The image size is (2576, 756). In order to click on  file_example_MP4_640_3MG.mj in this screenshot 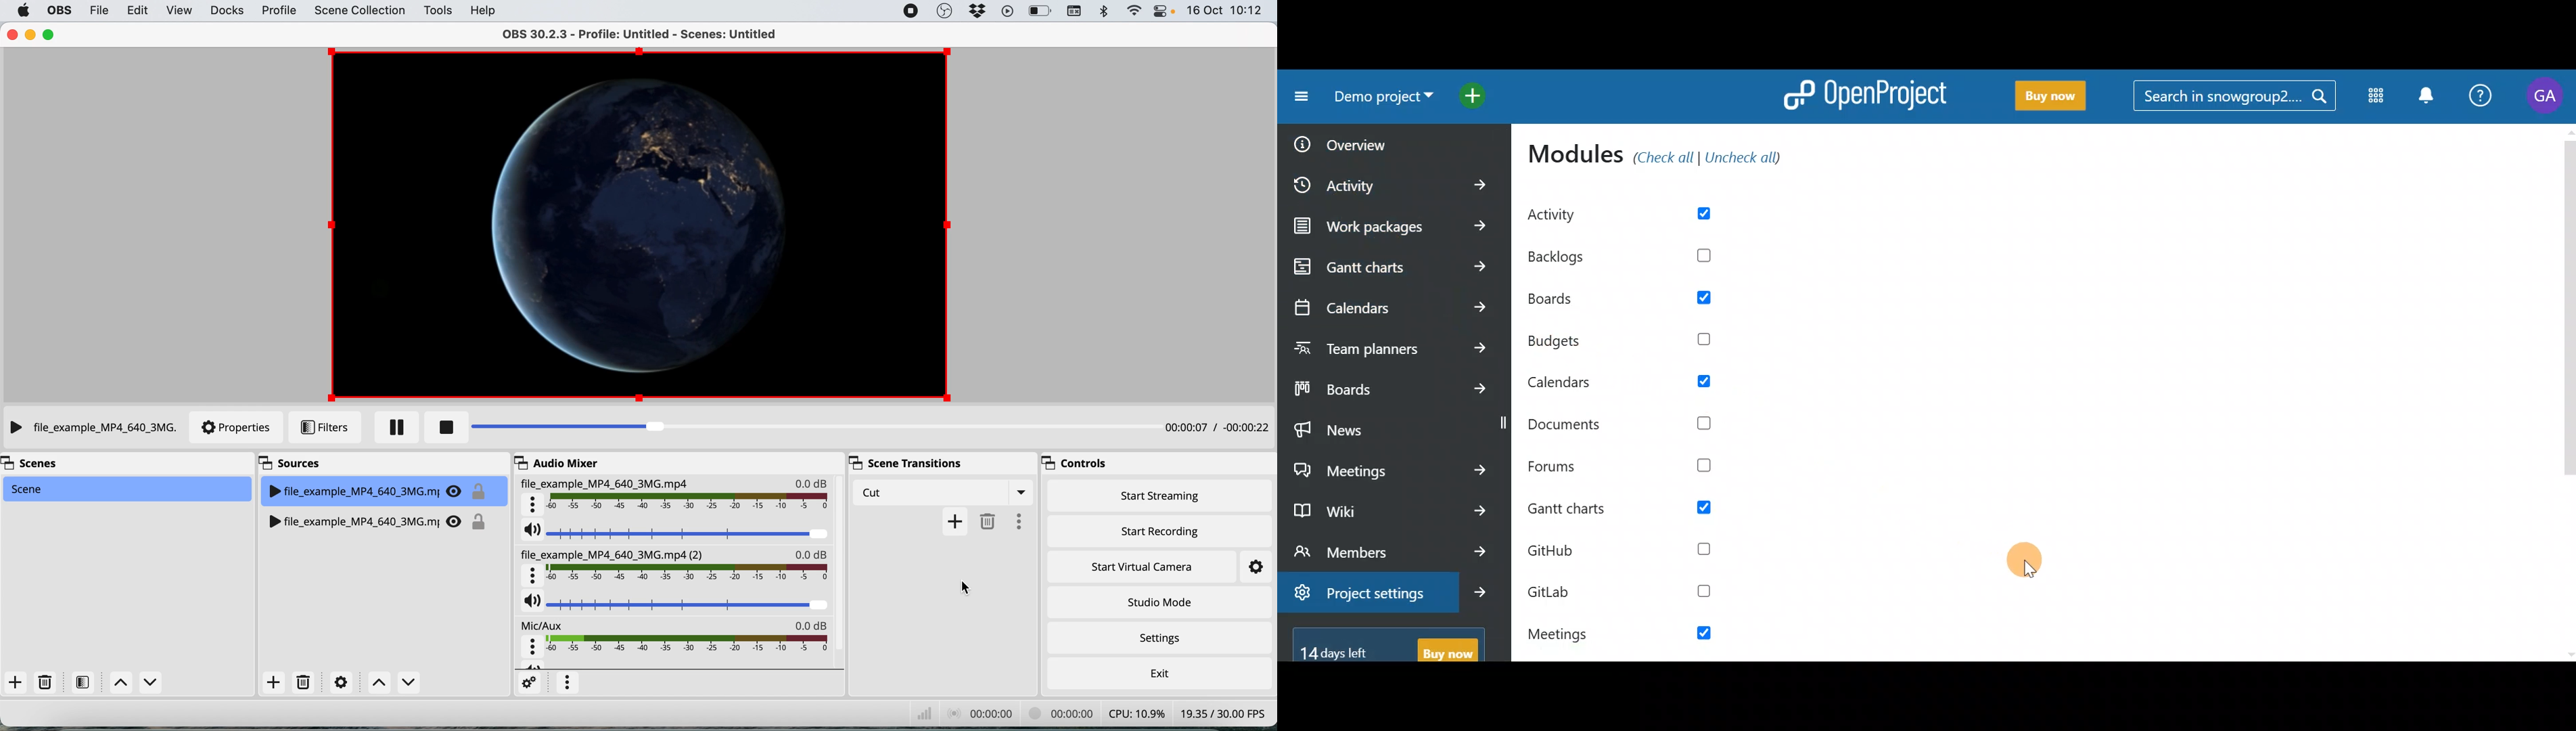, I will do `click(378, 489)`.